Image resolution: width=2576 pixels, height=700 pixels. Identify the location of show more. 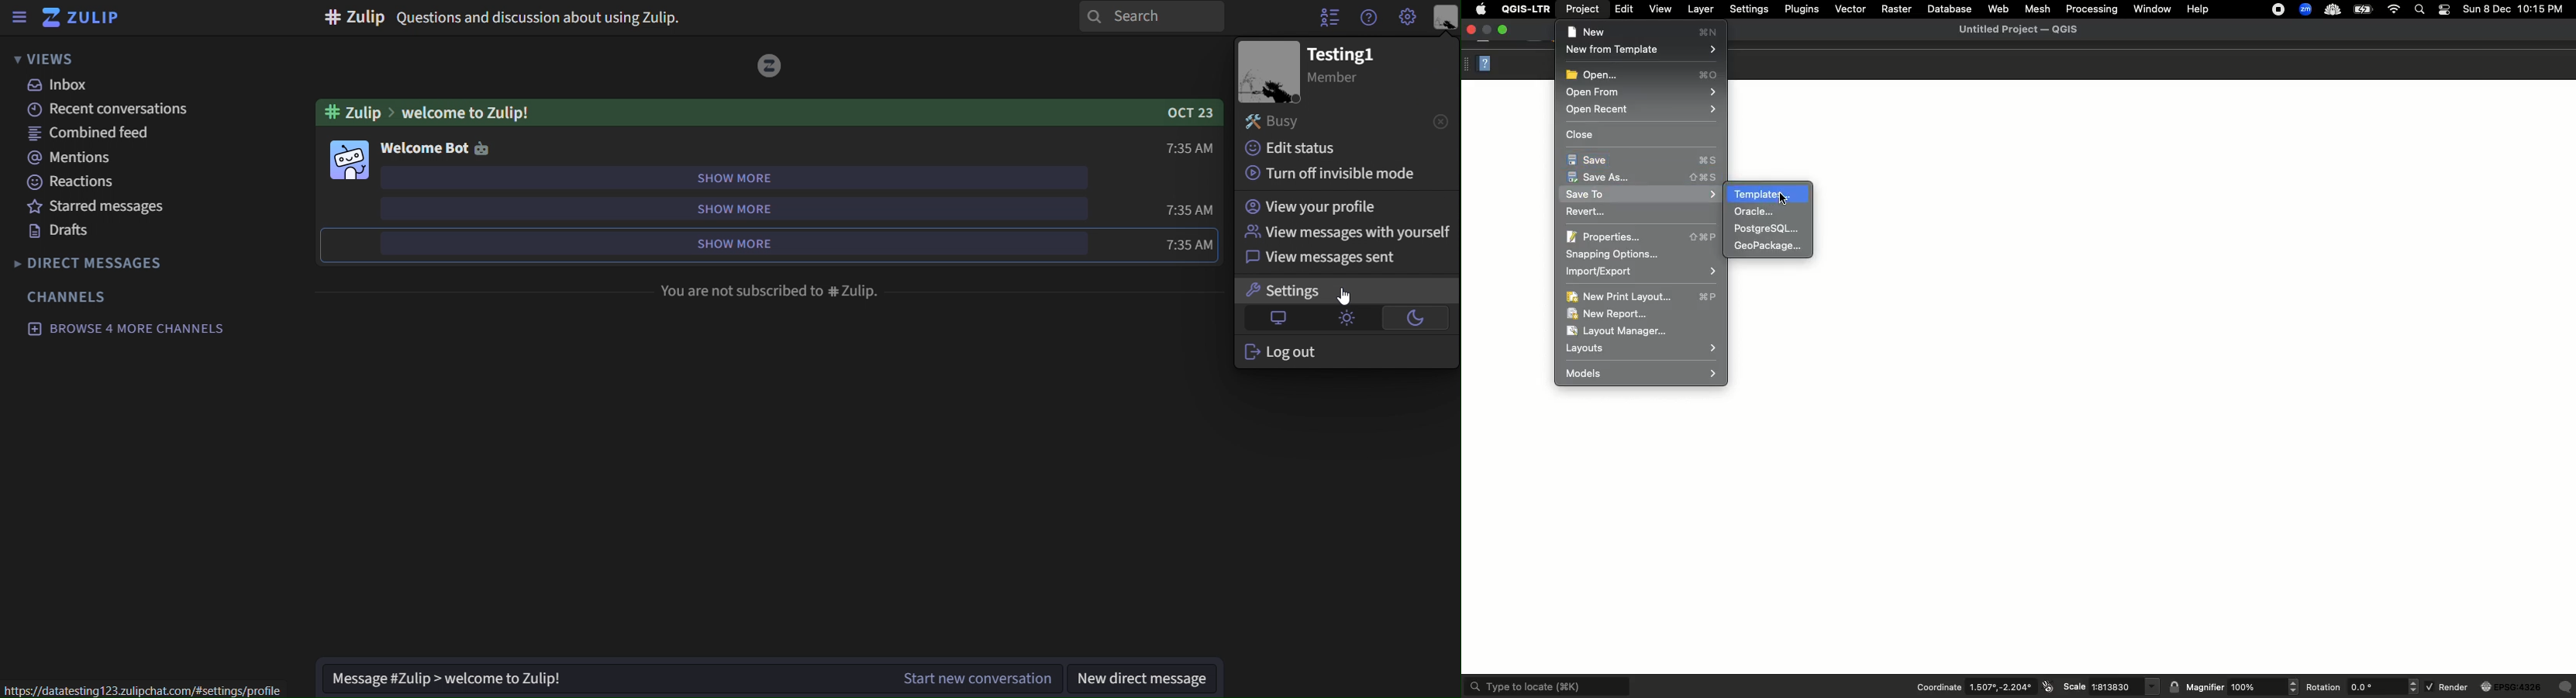
(740, 177).